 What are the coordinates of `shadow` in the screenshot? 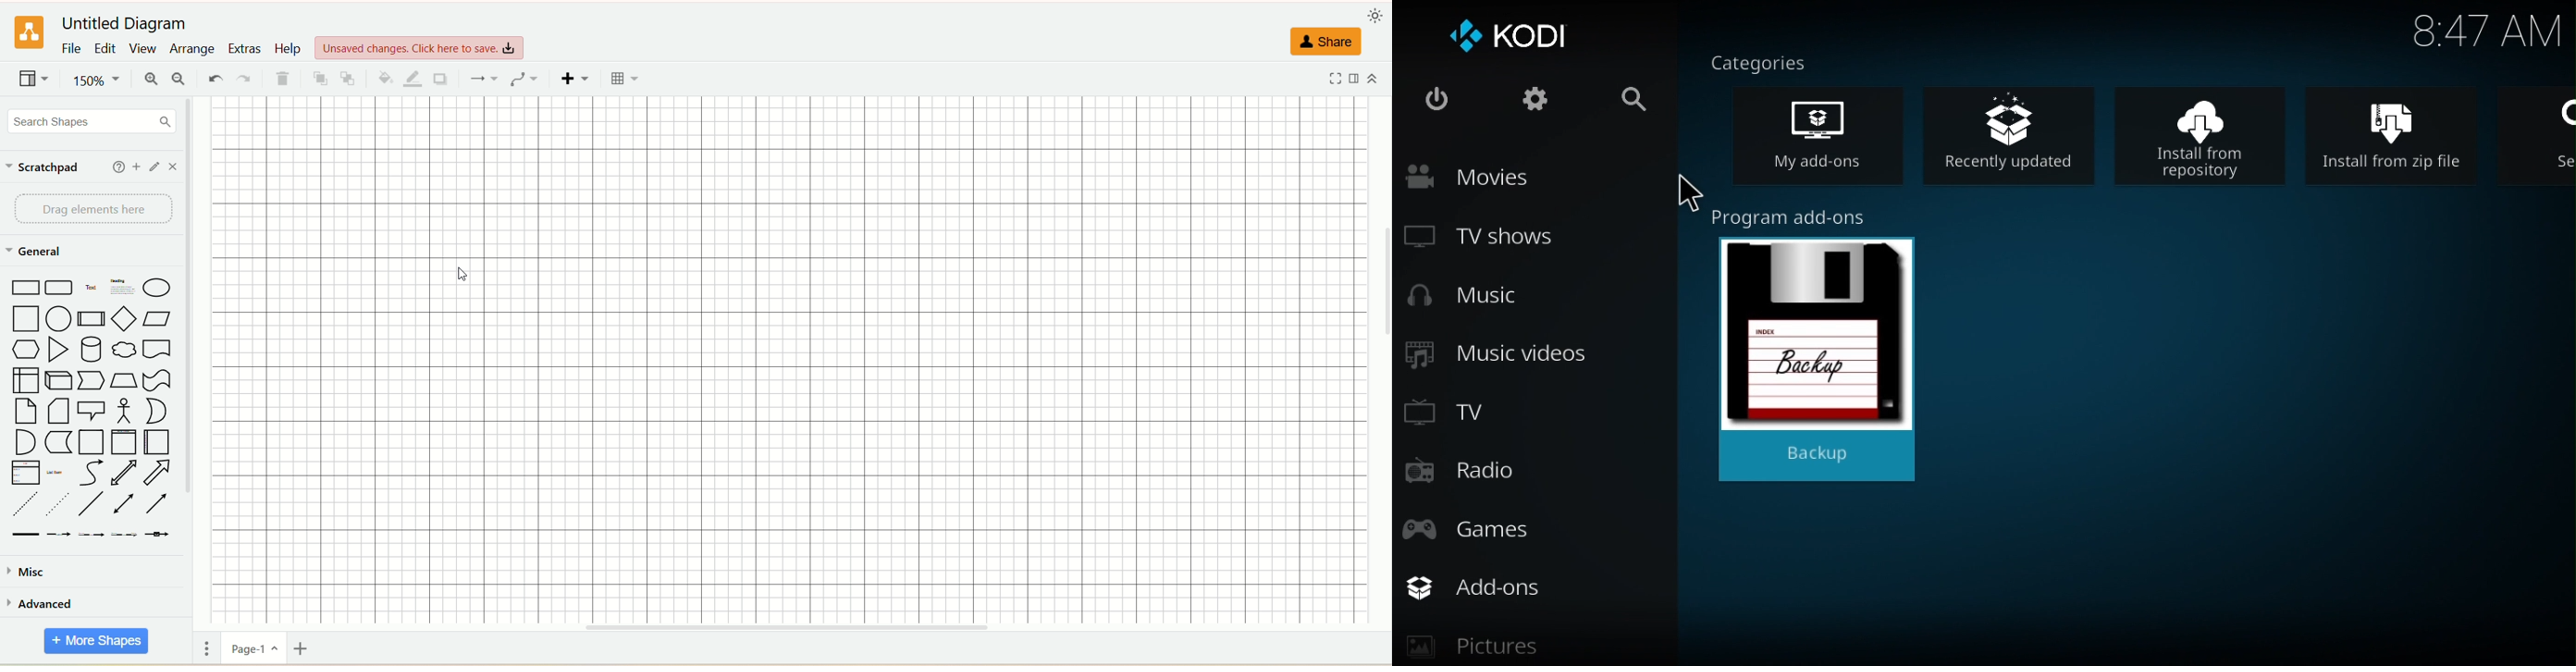 It's located at (442, 78).